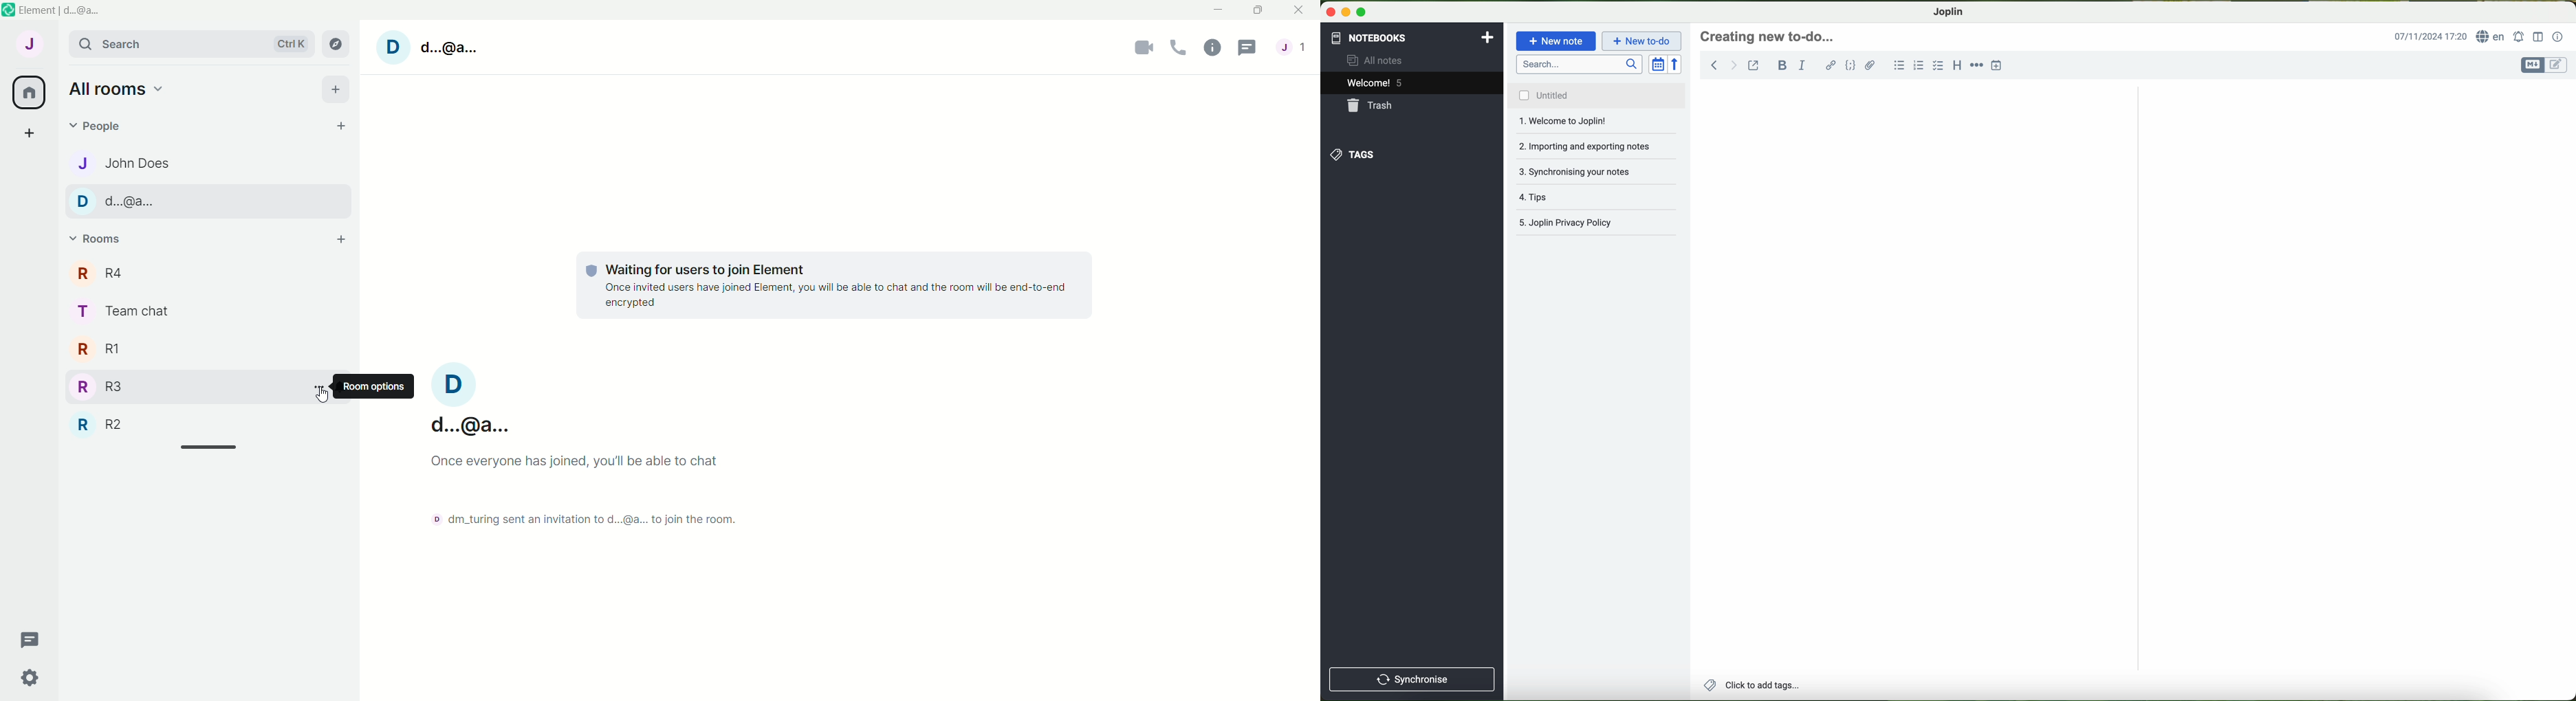 This screenshot has width=2576, height=728. I want to click on horizontal rule, so click(1977, 64).